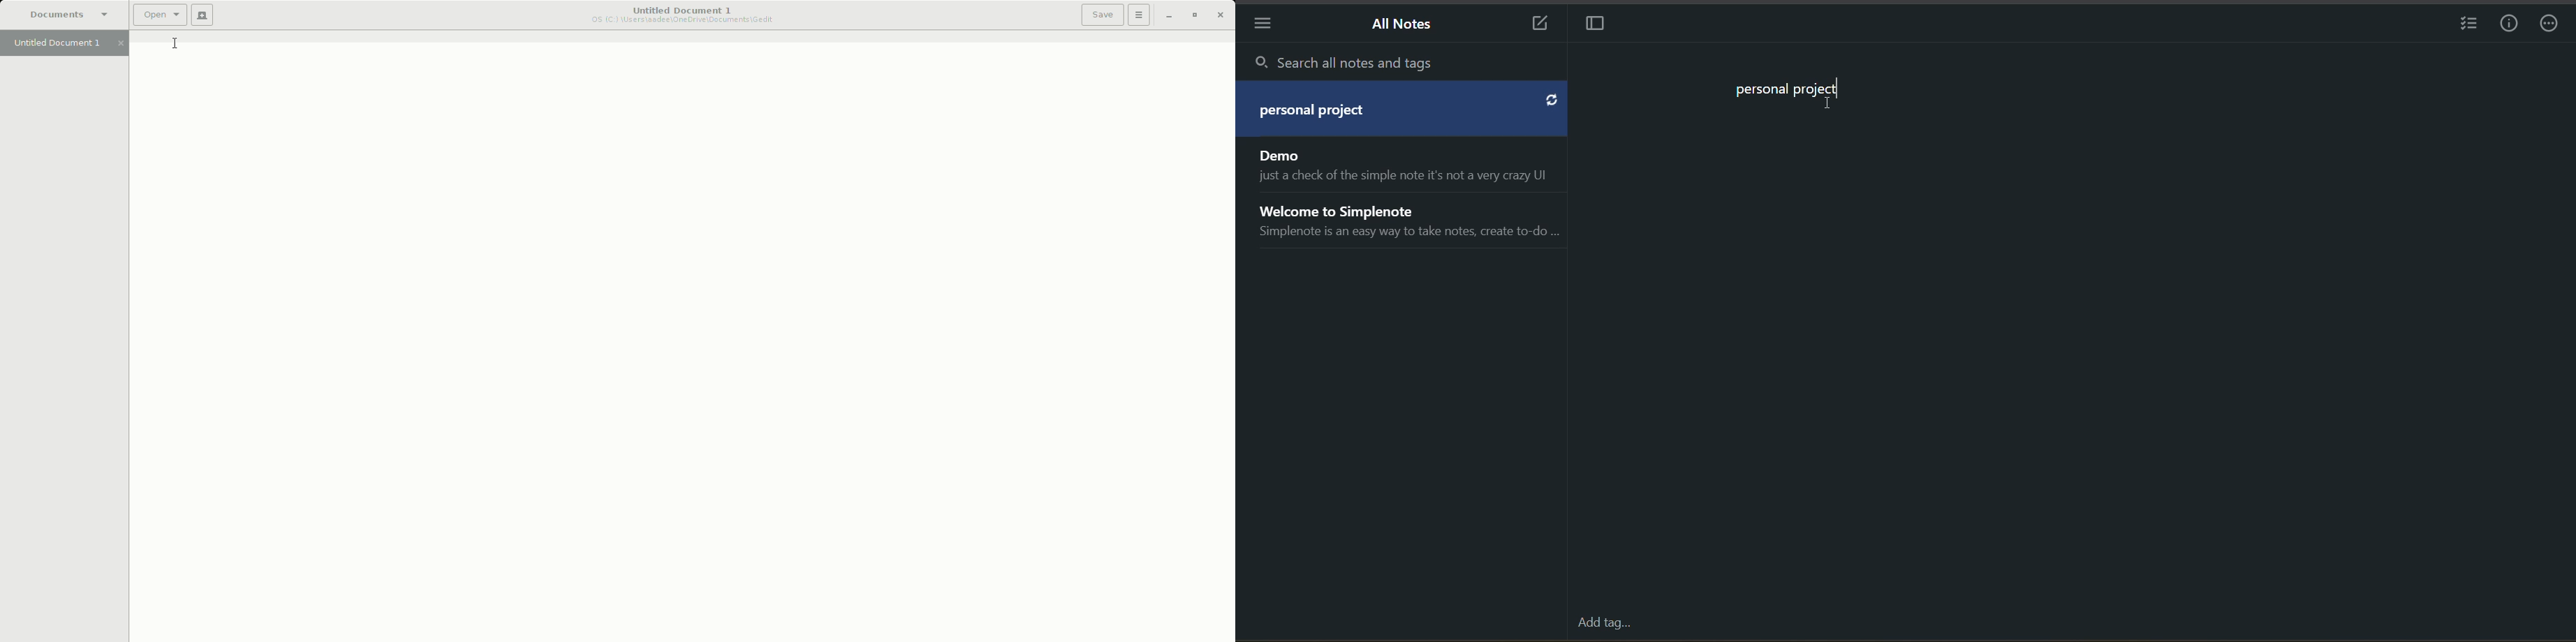  What do you see at coordinates (1103, 14) in the screenshot?
I see `Save` at bounding box center [1103, 14].